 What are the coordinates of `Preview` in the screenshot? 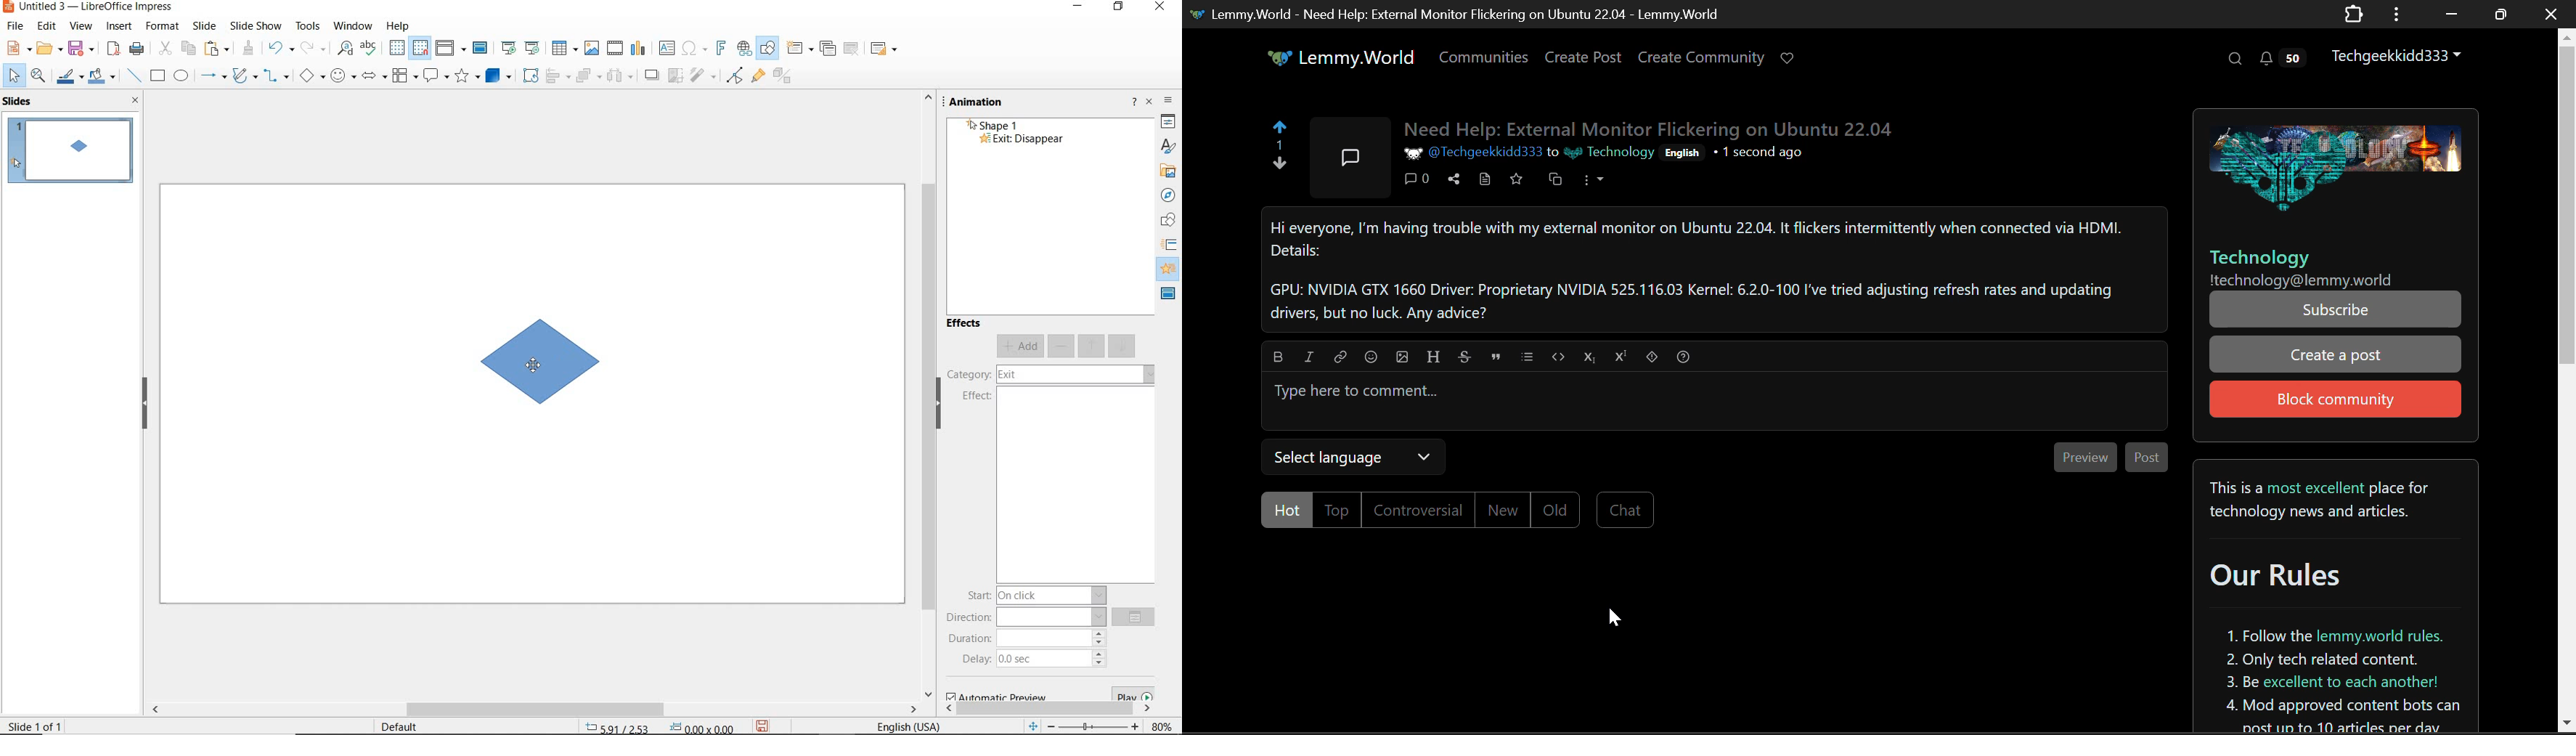 It's located at (2084, 456).